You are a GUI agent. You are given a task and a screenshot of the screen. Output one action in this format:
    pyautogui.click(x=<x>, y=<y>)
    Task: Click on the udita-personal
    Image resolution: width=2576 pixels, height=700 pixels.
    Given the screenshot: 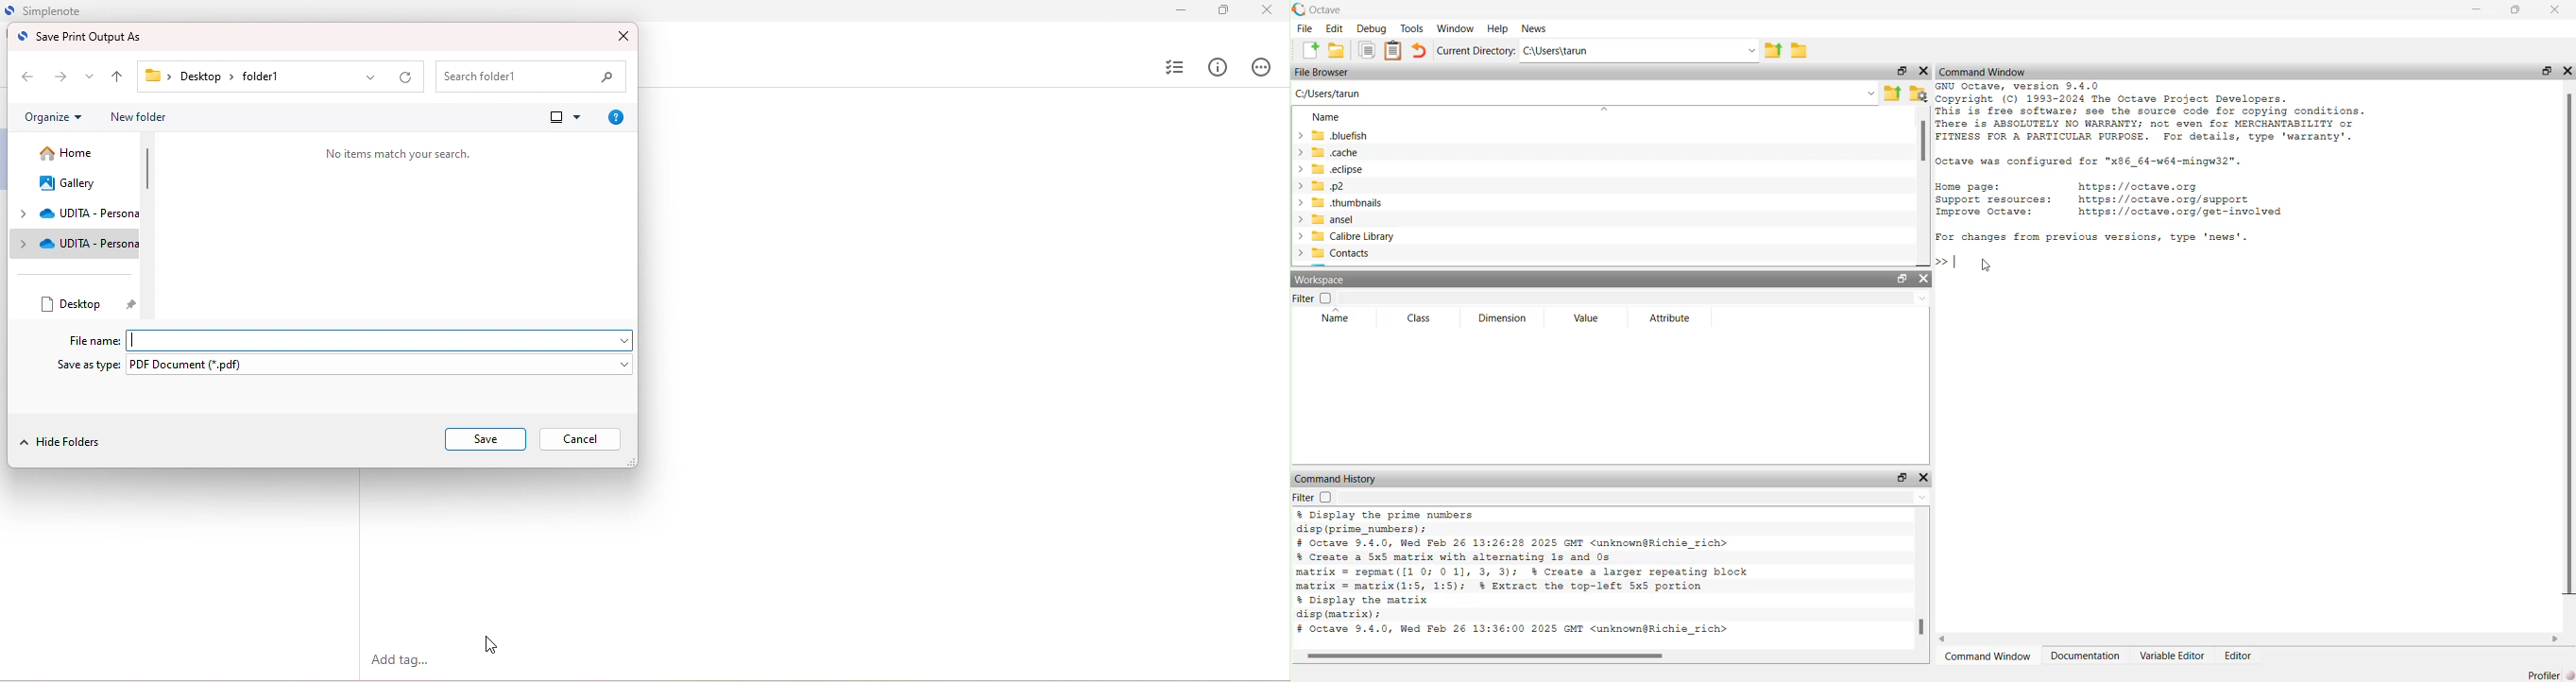 What is the action you would take?
    pyautogui.click(x=76, y=243)
    